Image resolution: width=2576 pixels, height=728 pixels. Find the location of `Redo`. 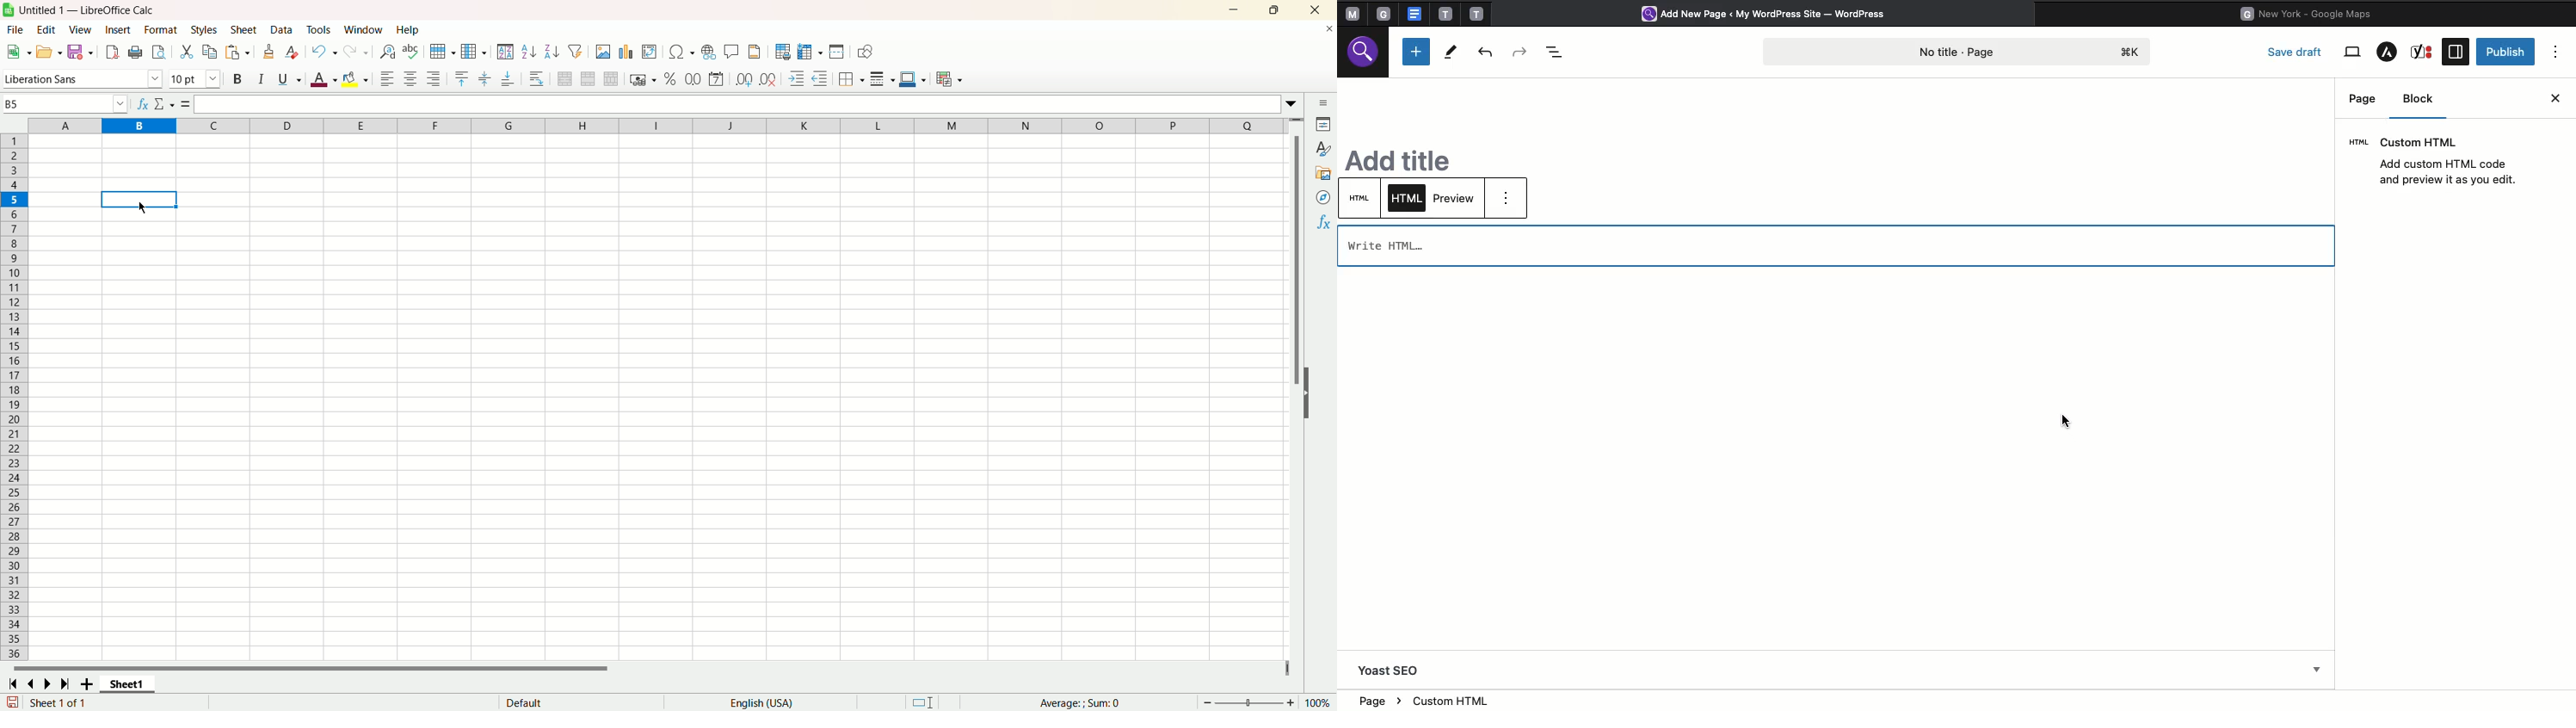

Redo is located at coordinates (1521, 49).